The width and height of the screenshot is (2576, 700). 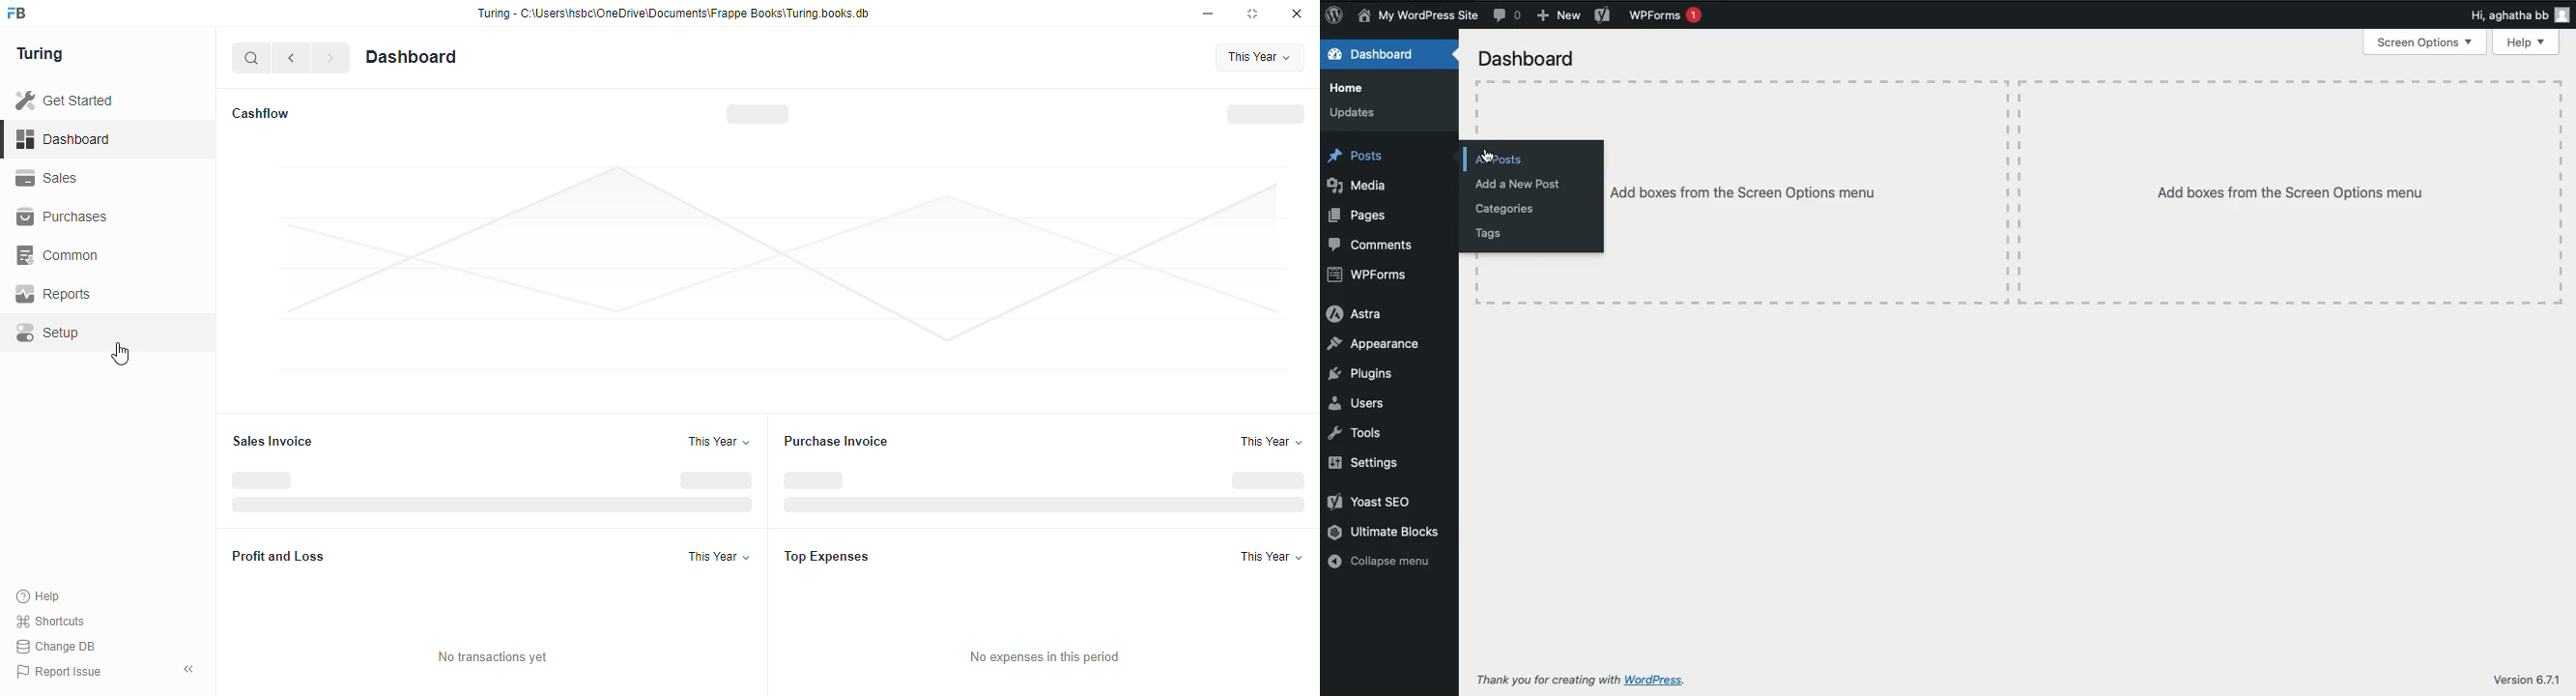 What do you see at coordinates (1336, 17) in the screenshot?
I see `Logo` at bounding box center [1336, 17].